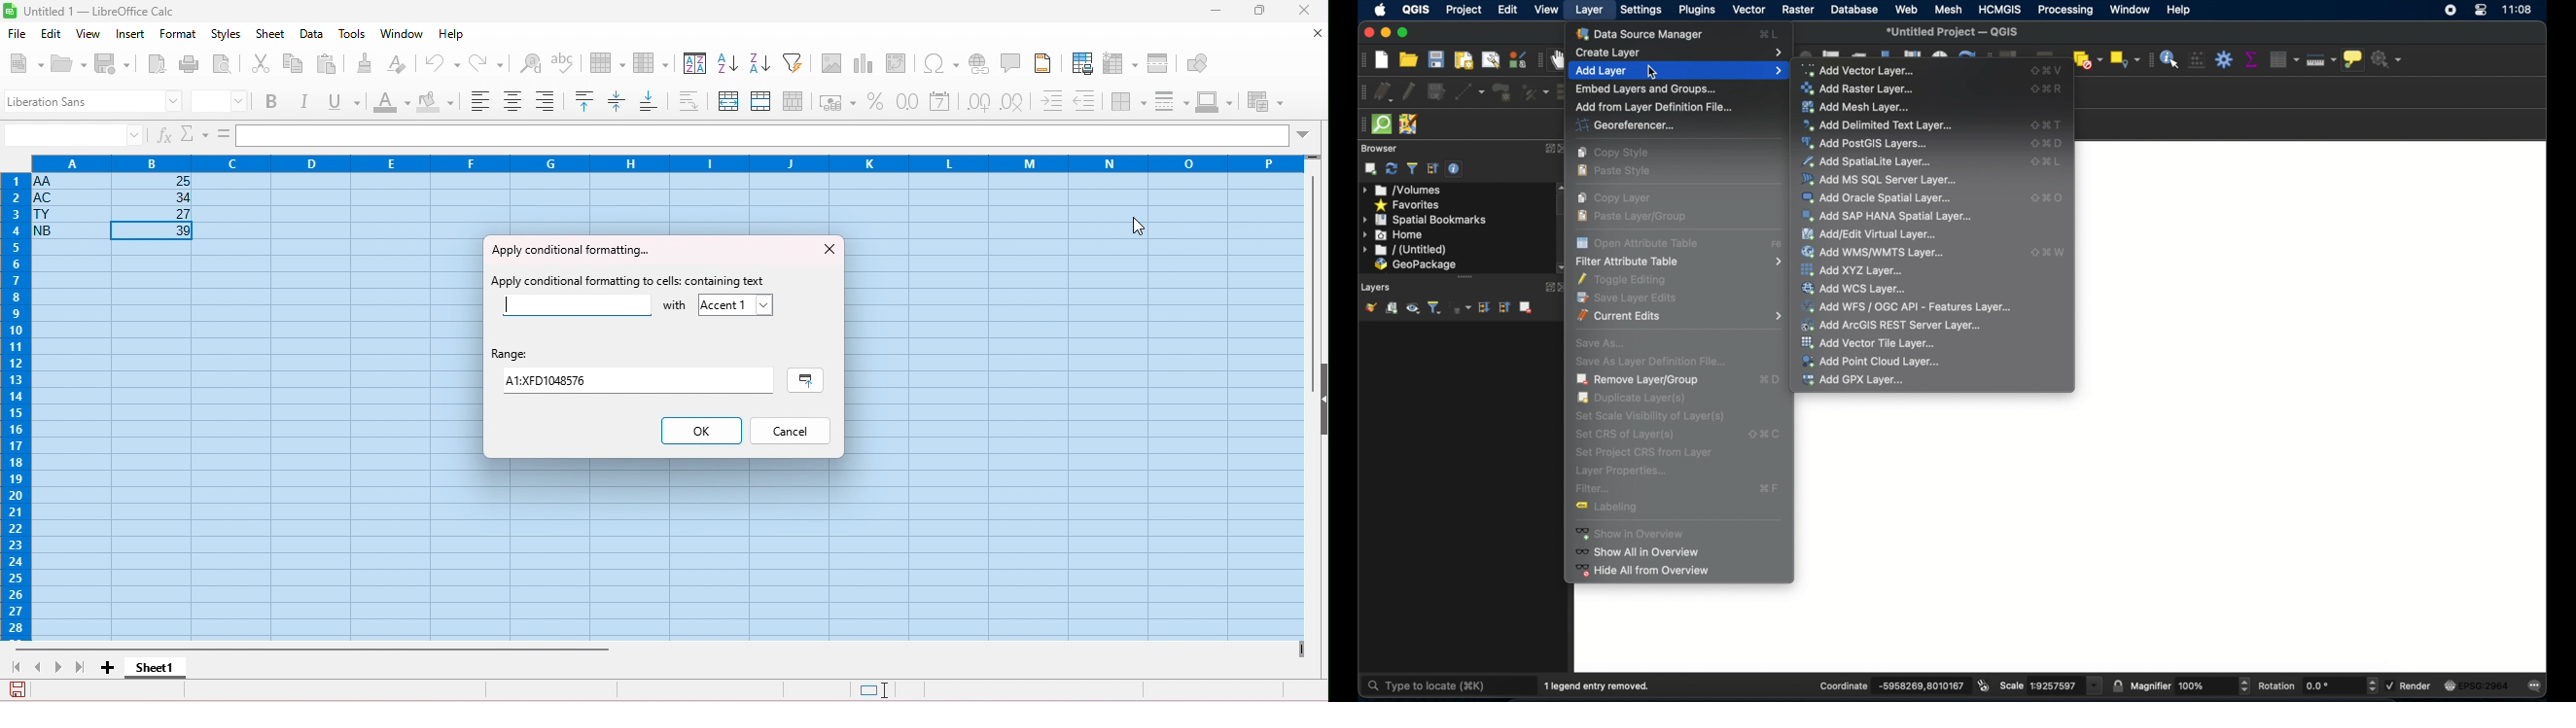 The image size is (2576, 728). I want to click on decrease indent, so click(1084, 101).